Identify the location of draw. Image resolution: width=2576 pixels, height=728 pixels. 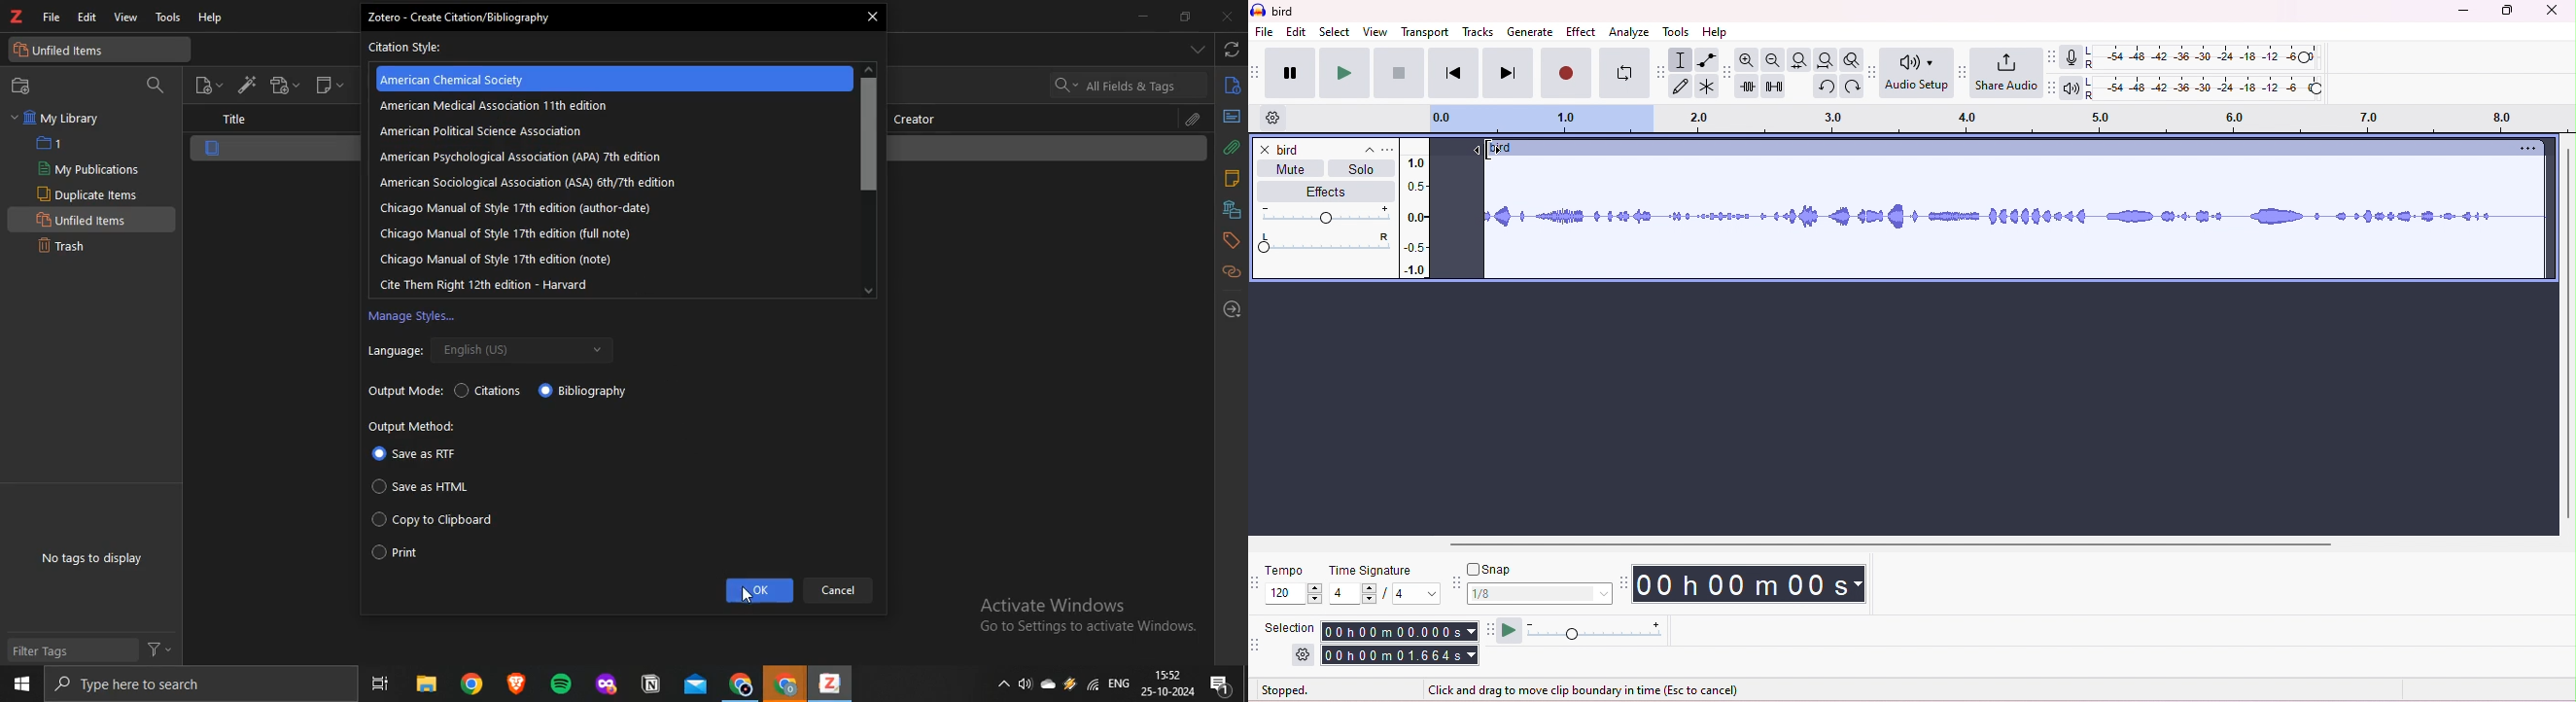
(1681, 88).